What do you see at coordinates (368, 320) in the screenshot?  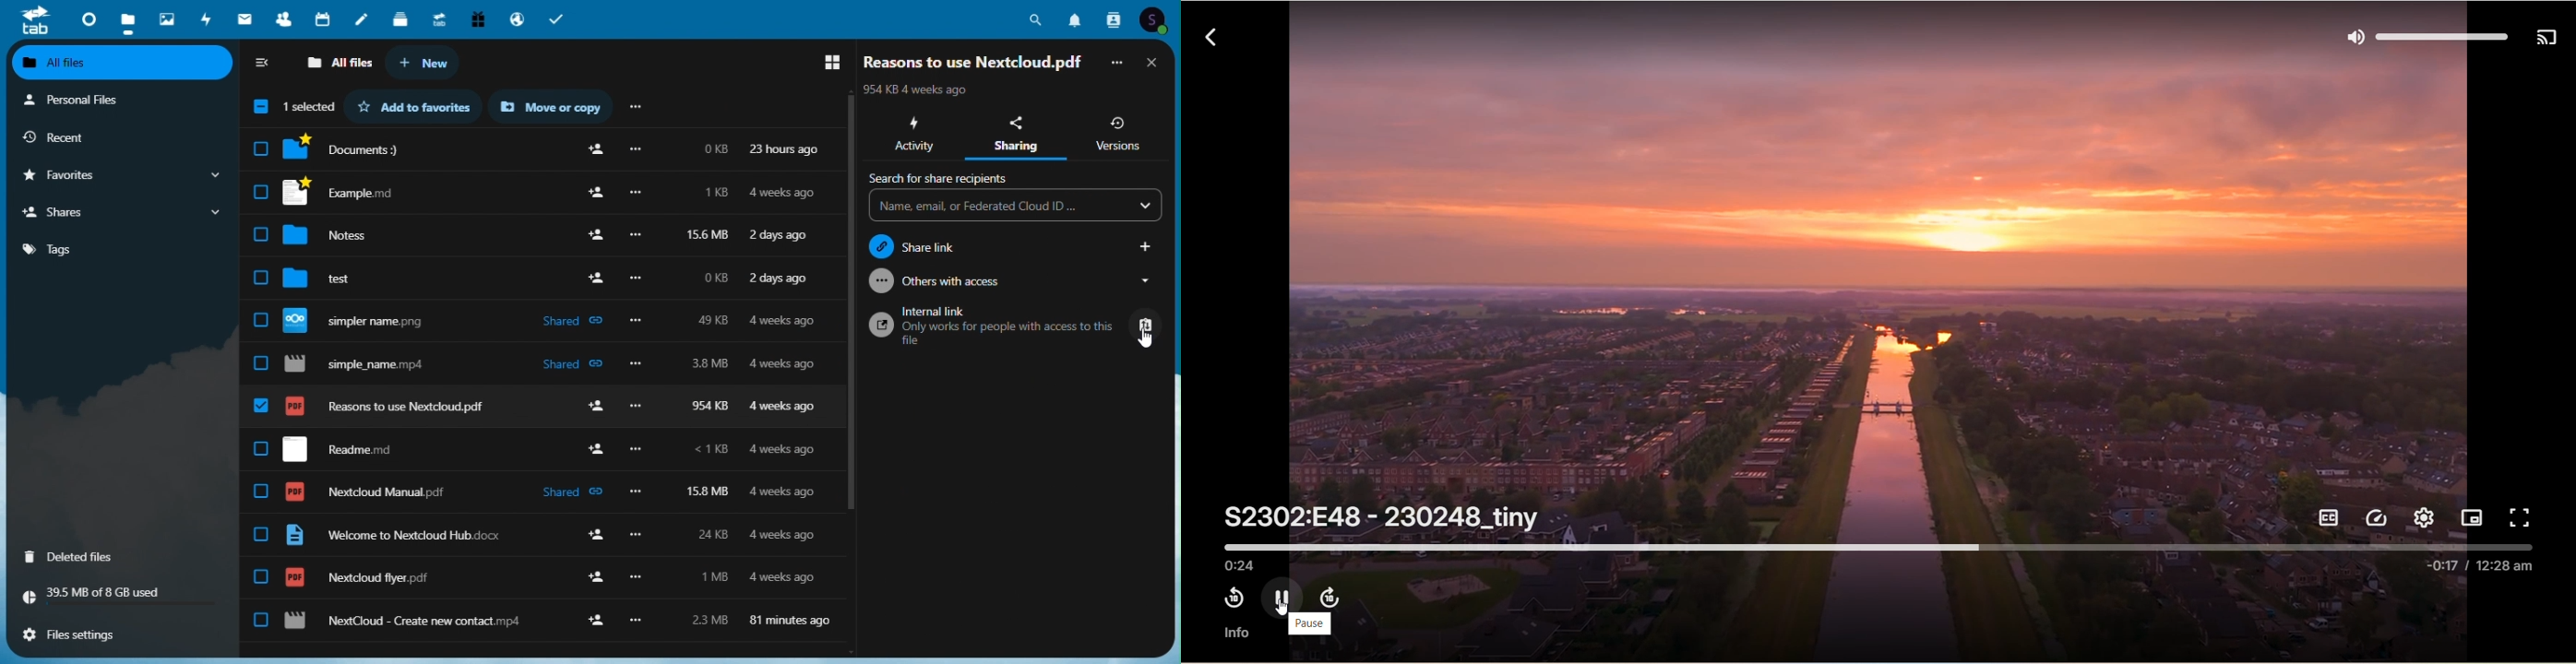 I see `simpler name.png` at bounding box center [368, 320].